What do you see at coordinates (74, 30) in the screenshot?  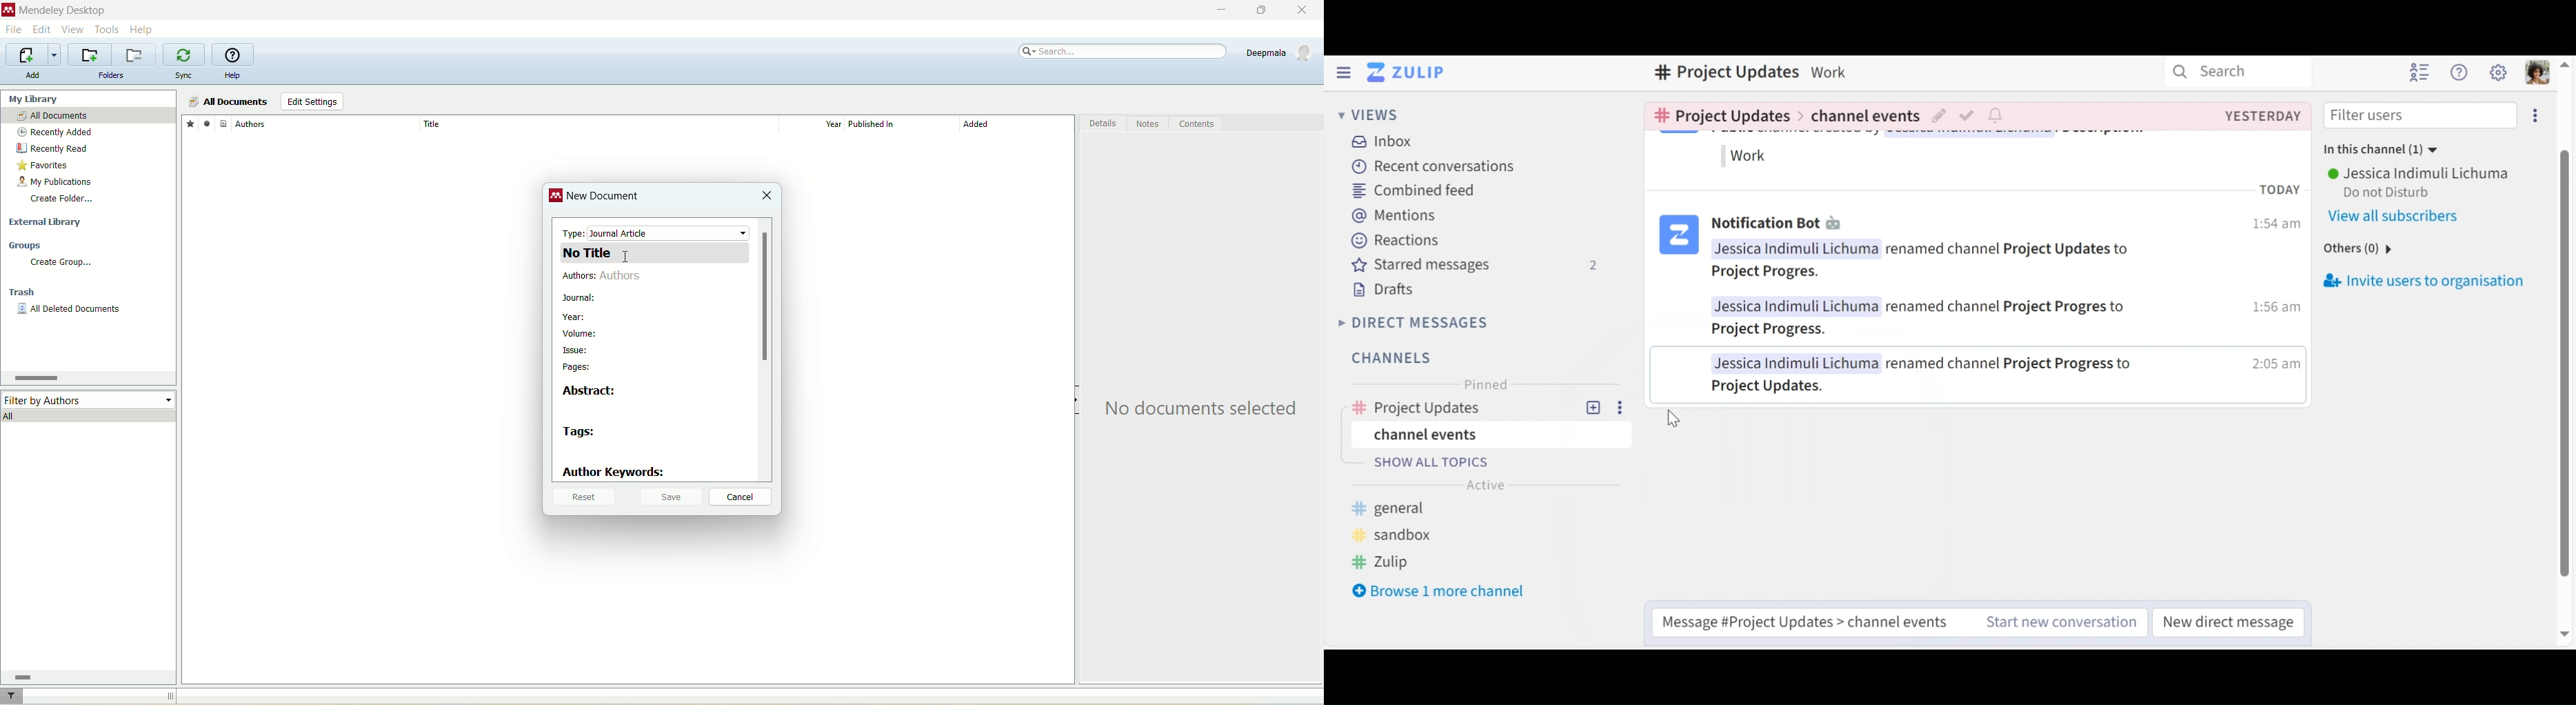 I see `view` at bounding box center [74, 30].